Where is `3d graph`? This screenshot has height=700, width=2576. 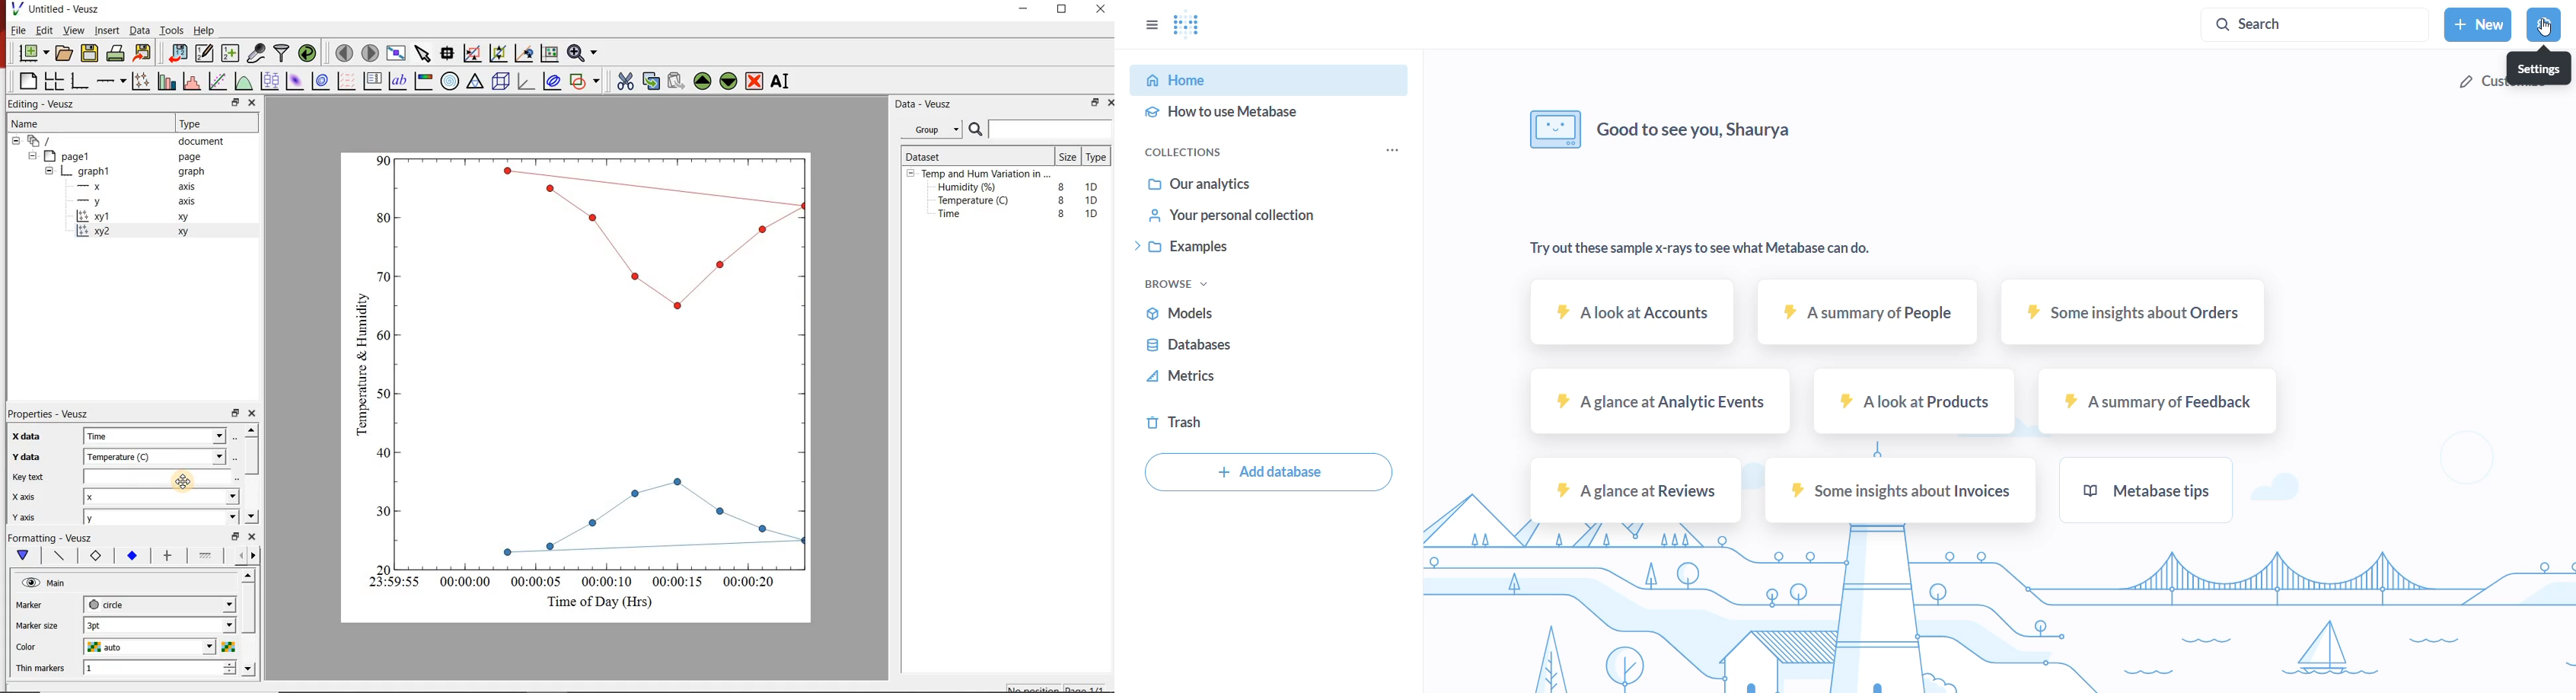
3d graph is located at coordinates (528, 83).